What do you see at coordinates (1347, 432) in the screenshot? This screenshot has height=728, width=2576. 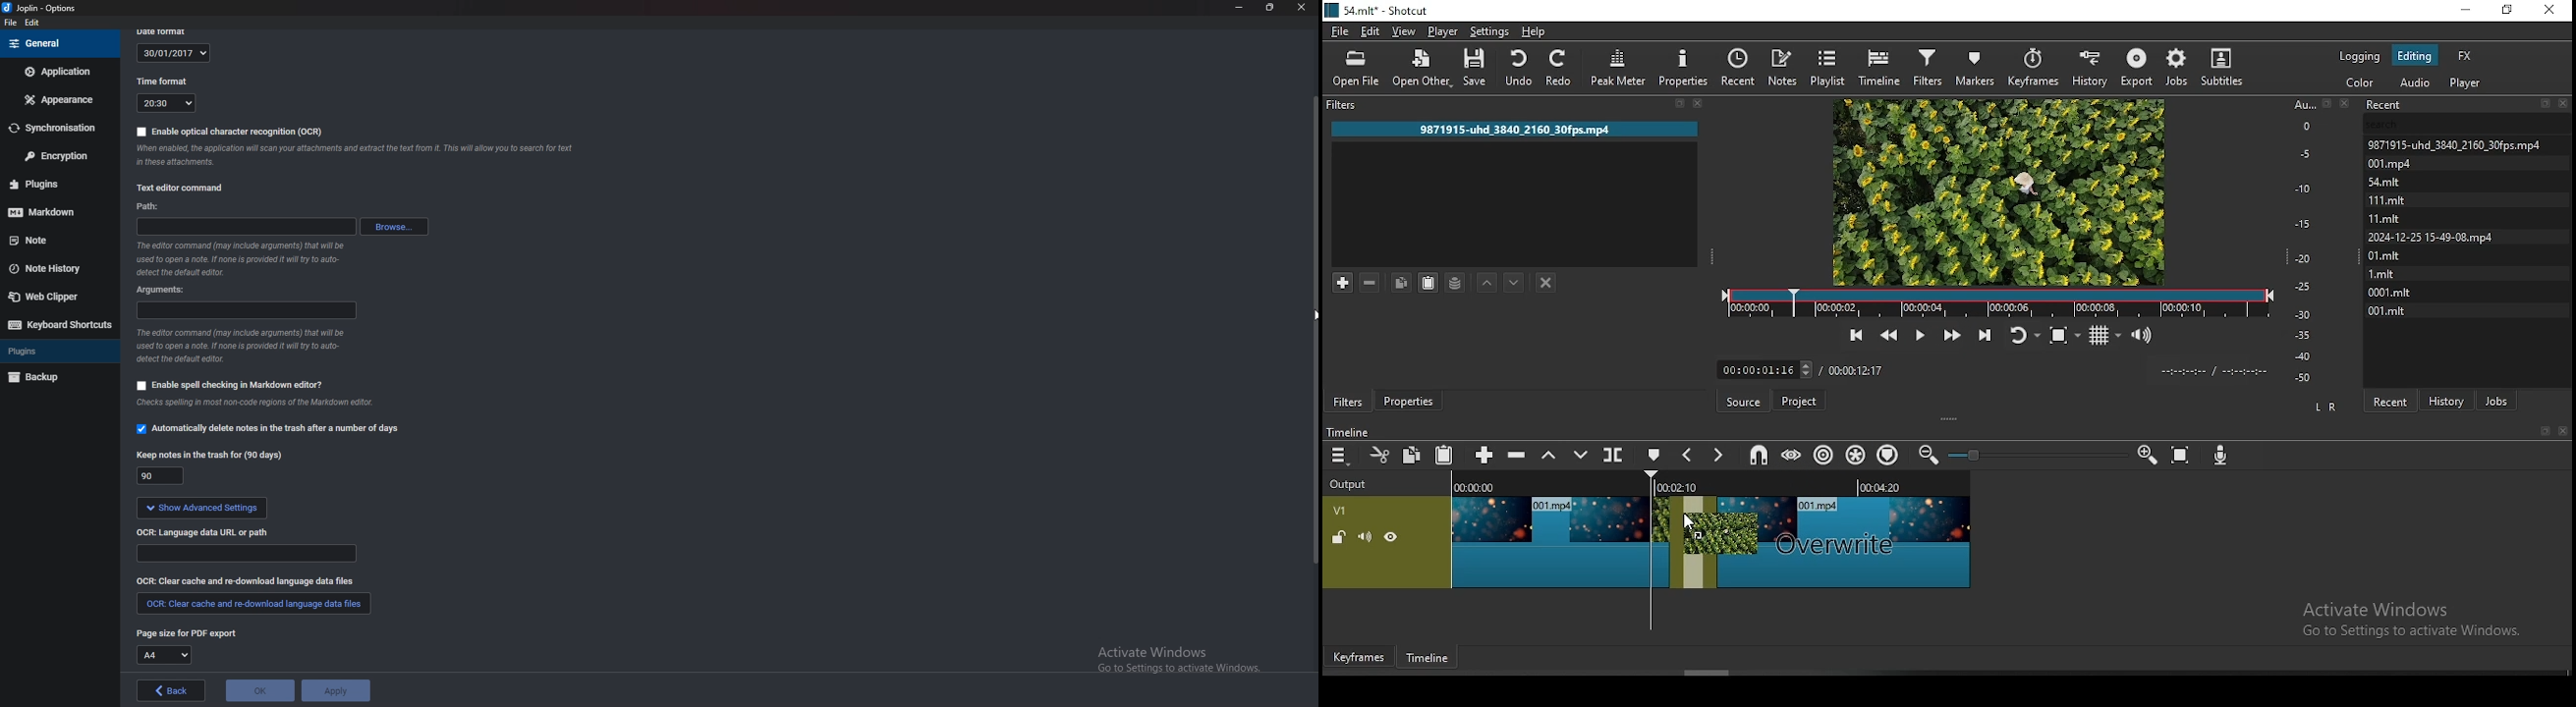 I see `timeline` at bounding box center [1347, 432].